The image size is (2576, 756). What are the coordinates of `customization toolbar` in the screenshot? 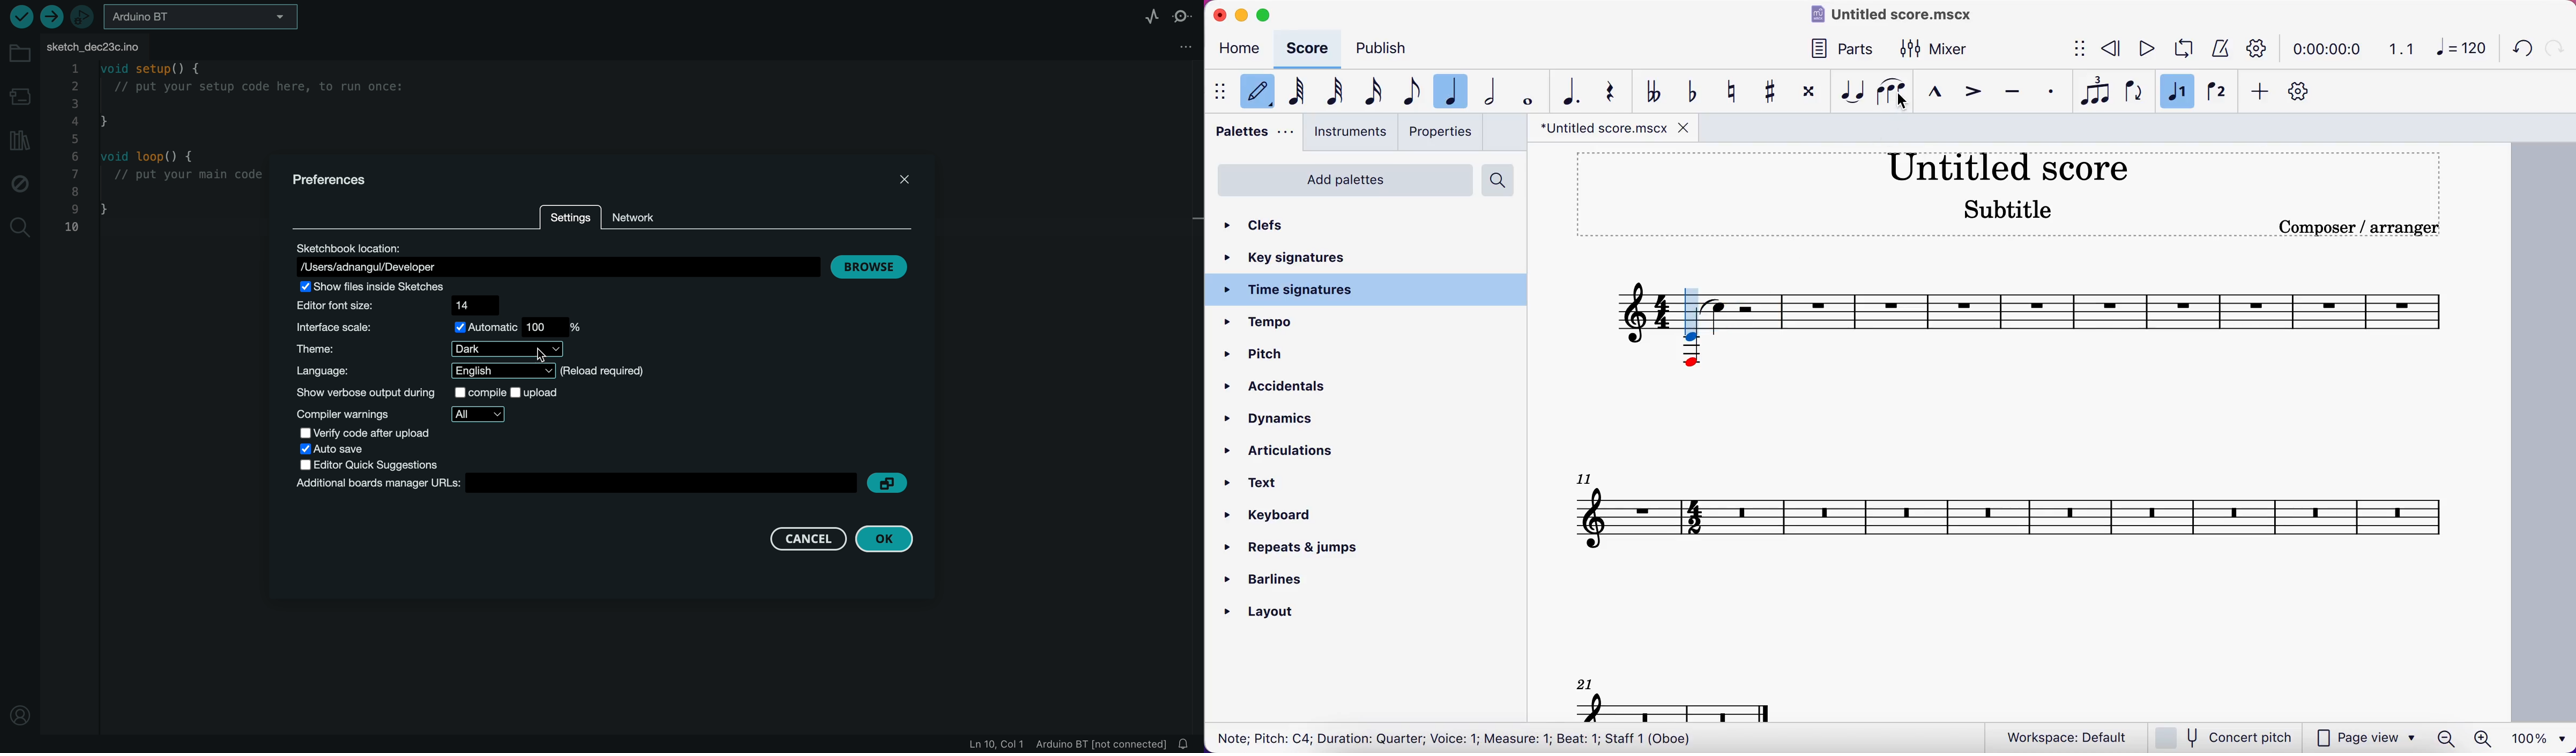 It's located at (2302, 94).